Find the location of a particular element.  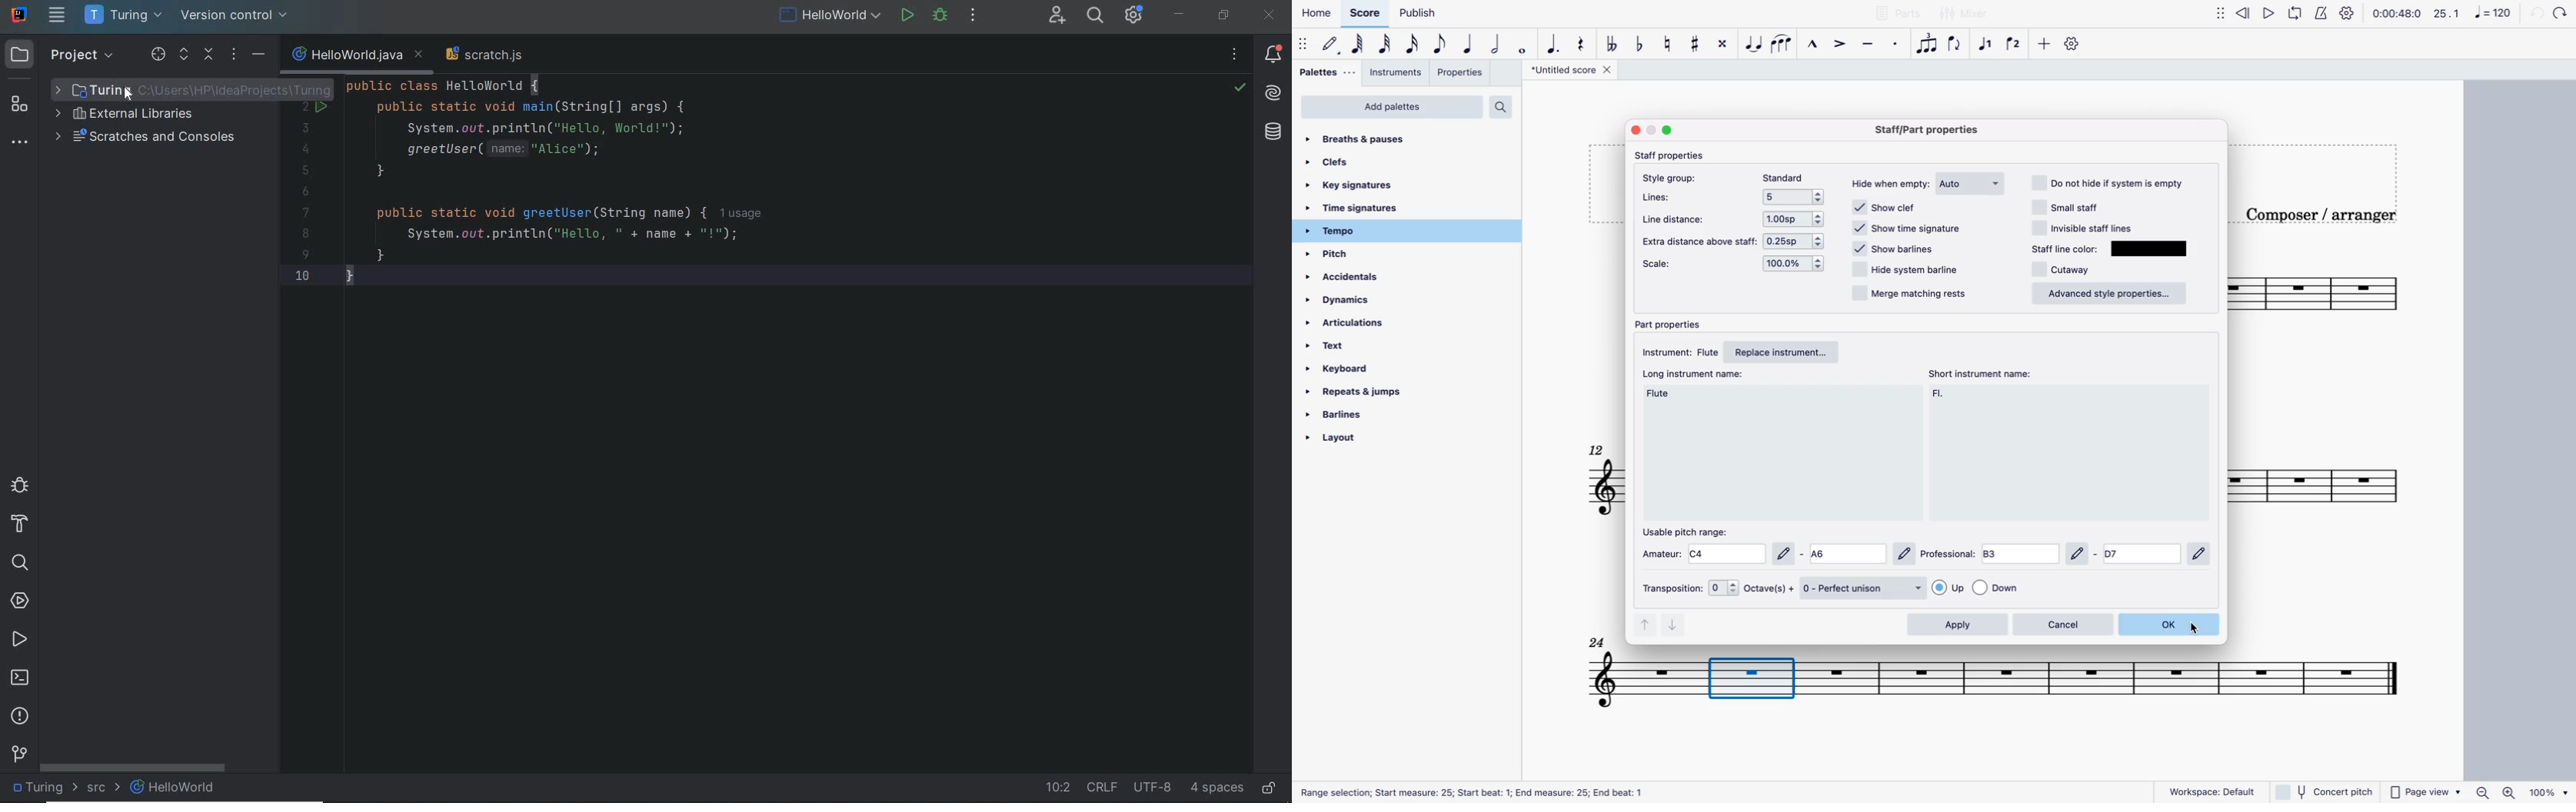

rewind is located at coordinates (2244, 12).